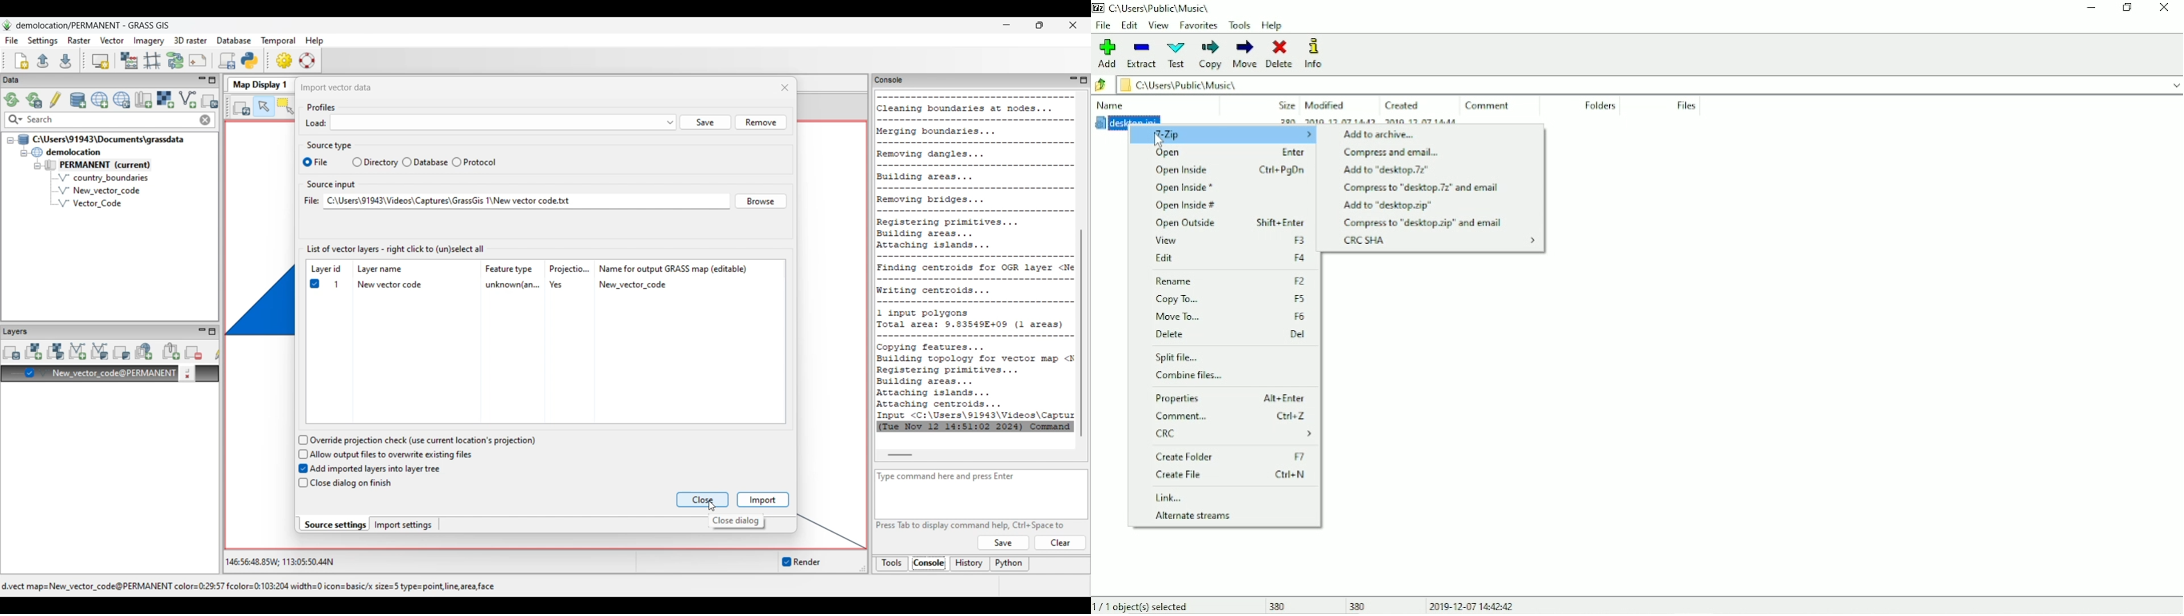 The image size is (2184, 616). Describe the element at coordinates (1190, 375) in the screenshot. I see `Combine files` at that location.